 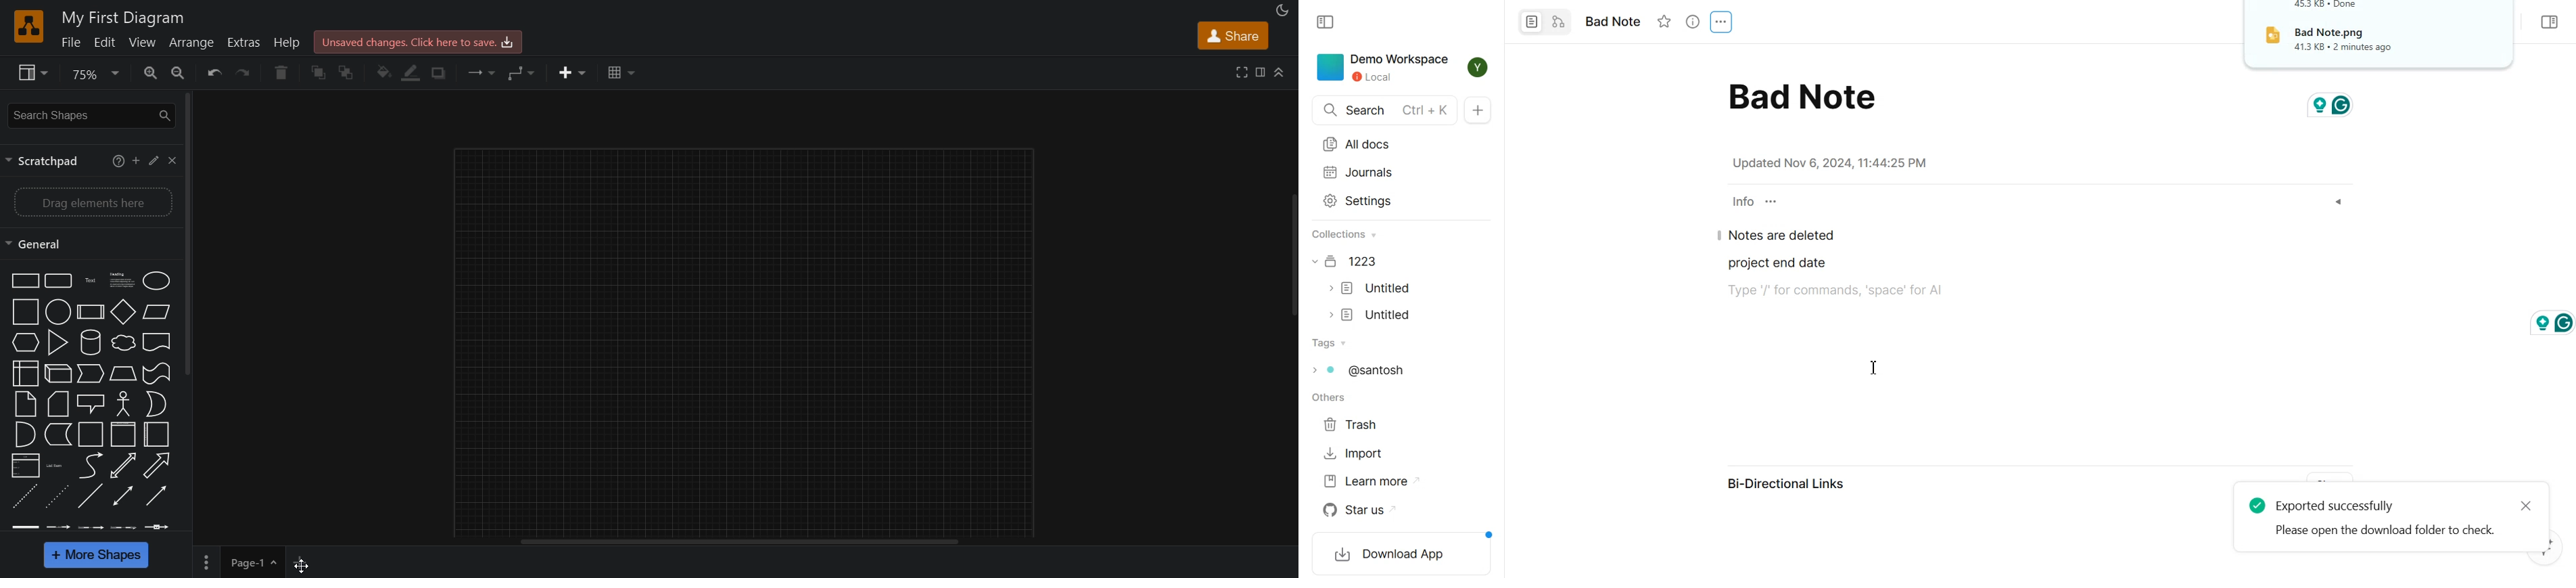 What do you see at coordinates (291, 44) in the screenshot?
I see `help` at bounding box center [291, 44].